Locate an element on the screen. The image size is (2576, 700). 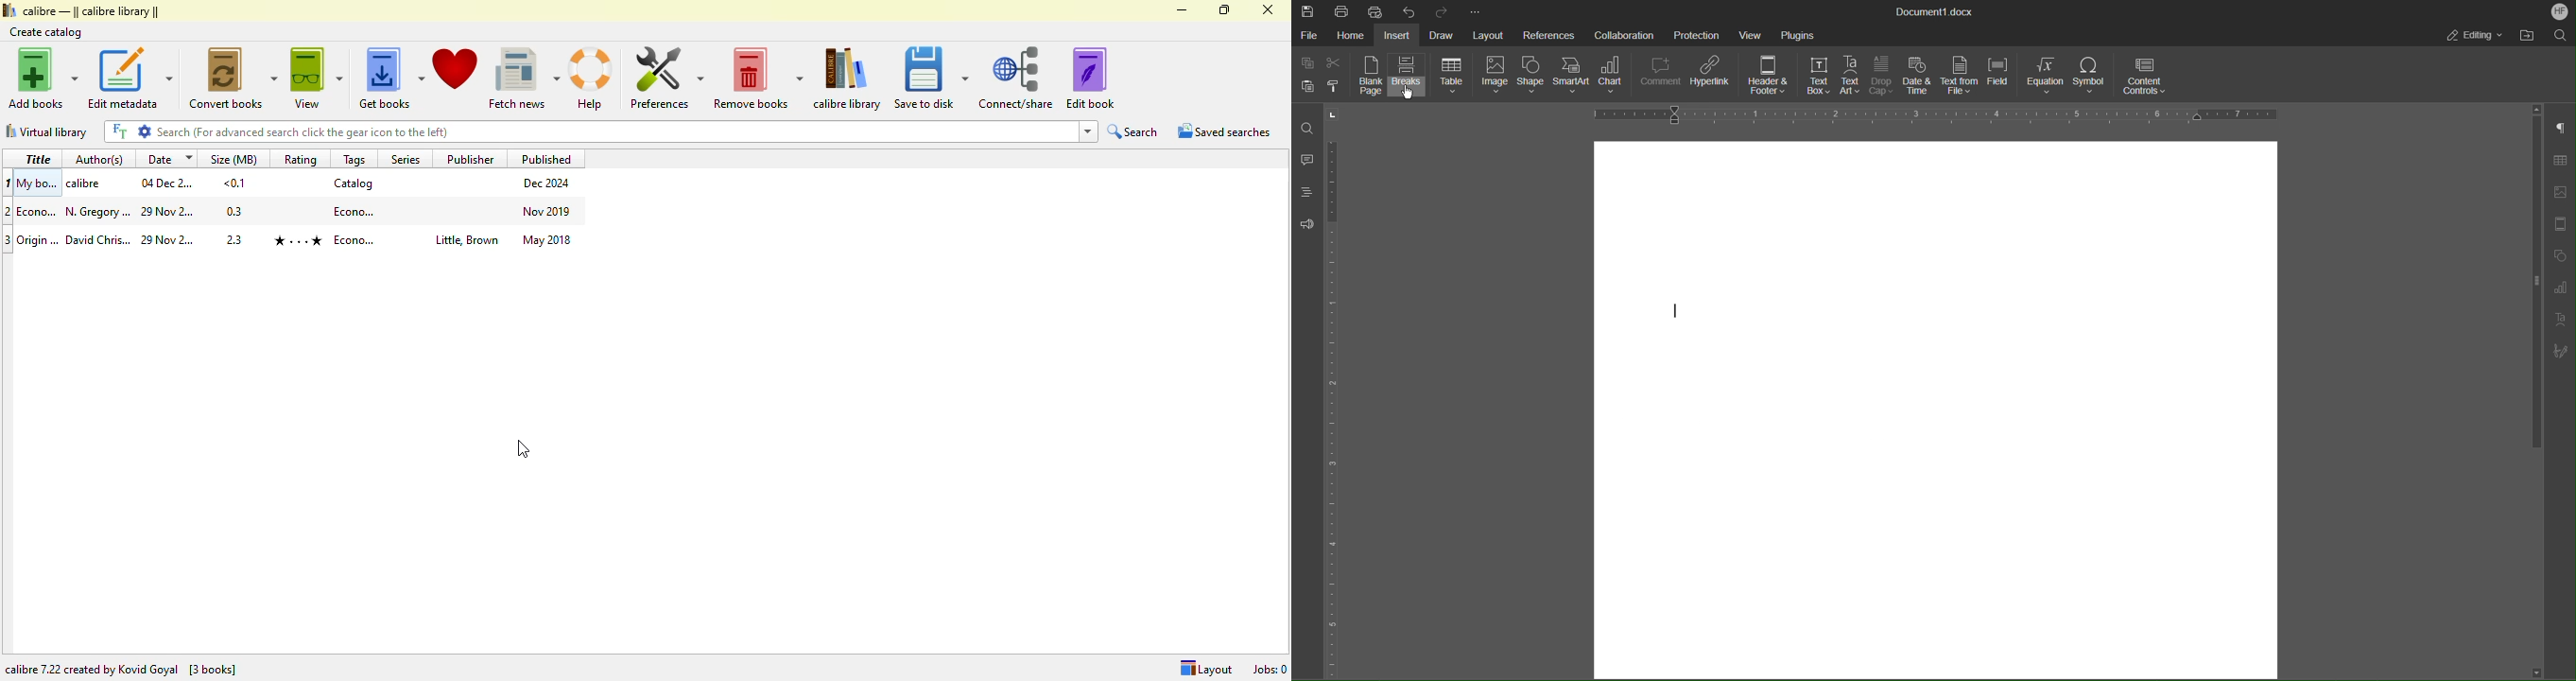
preferences is located at coordinates (666, 77).